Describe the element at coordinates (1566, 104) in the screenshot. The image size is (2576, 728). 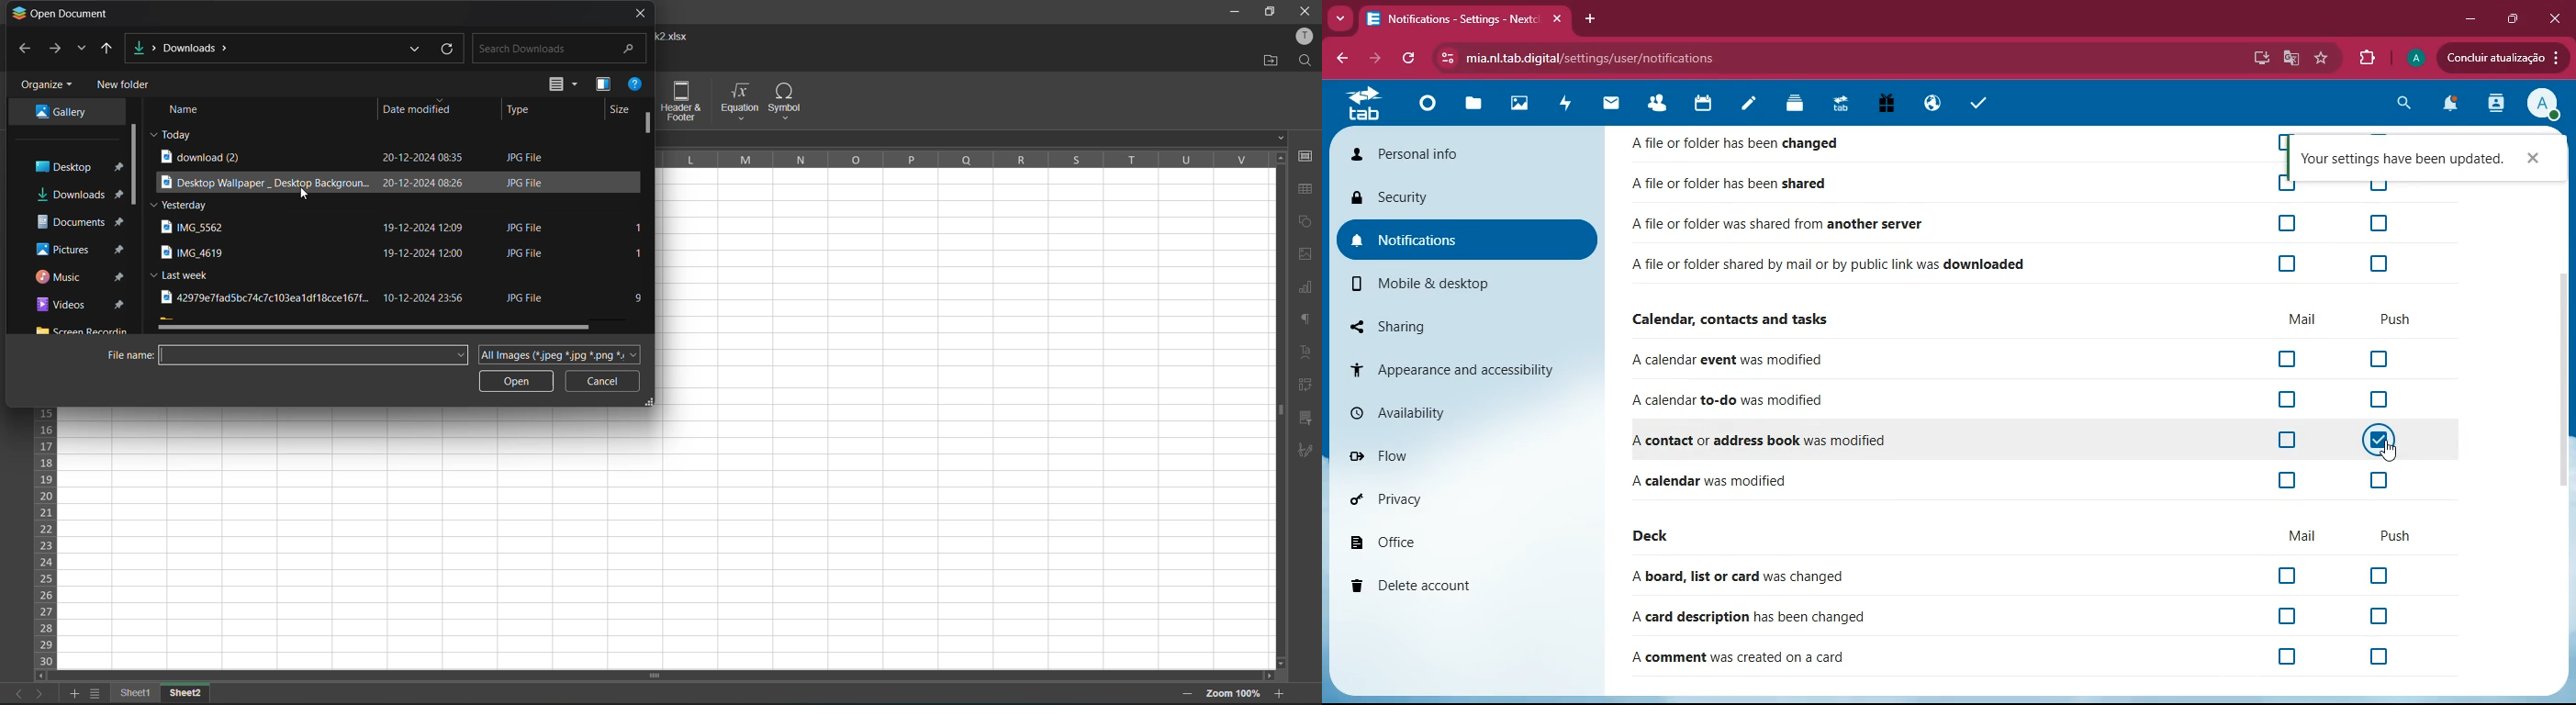
I see `activity` at that location.